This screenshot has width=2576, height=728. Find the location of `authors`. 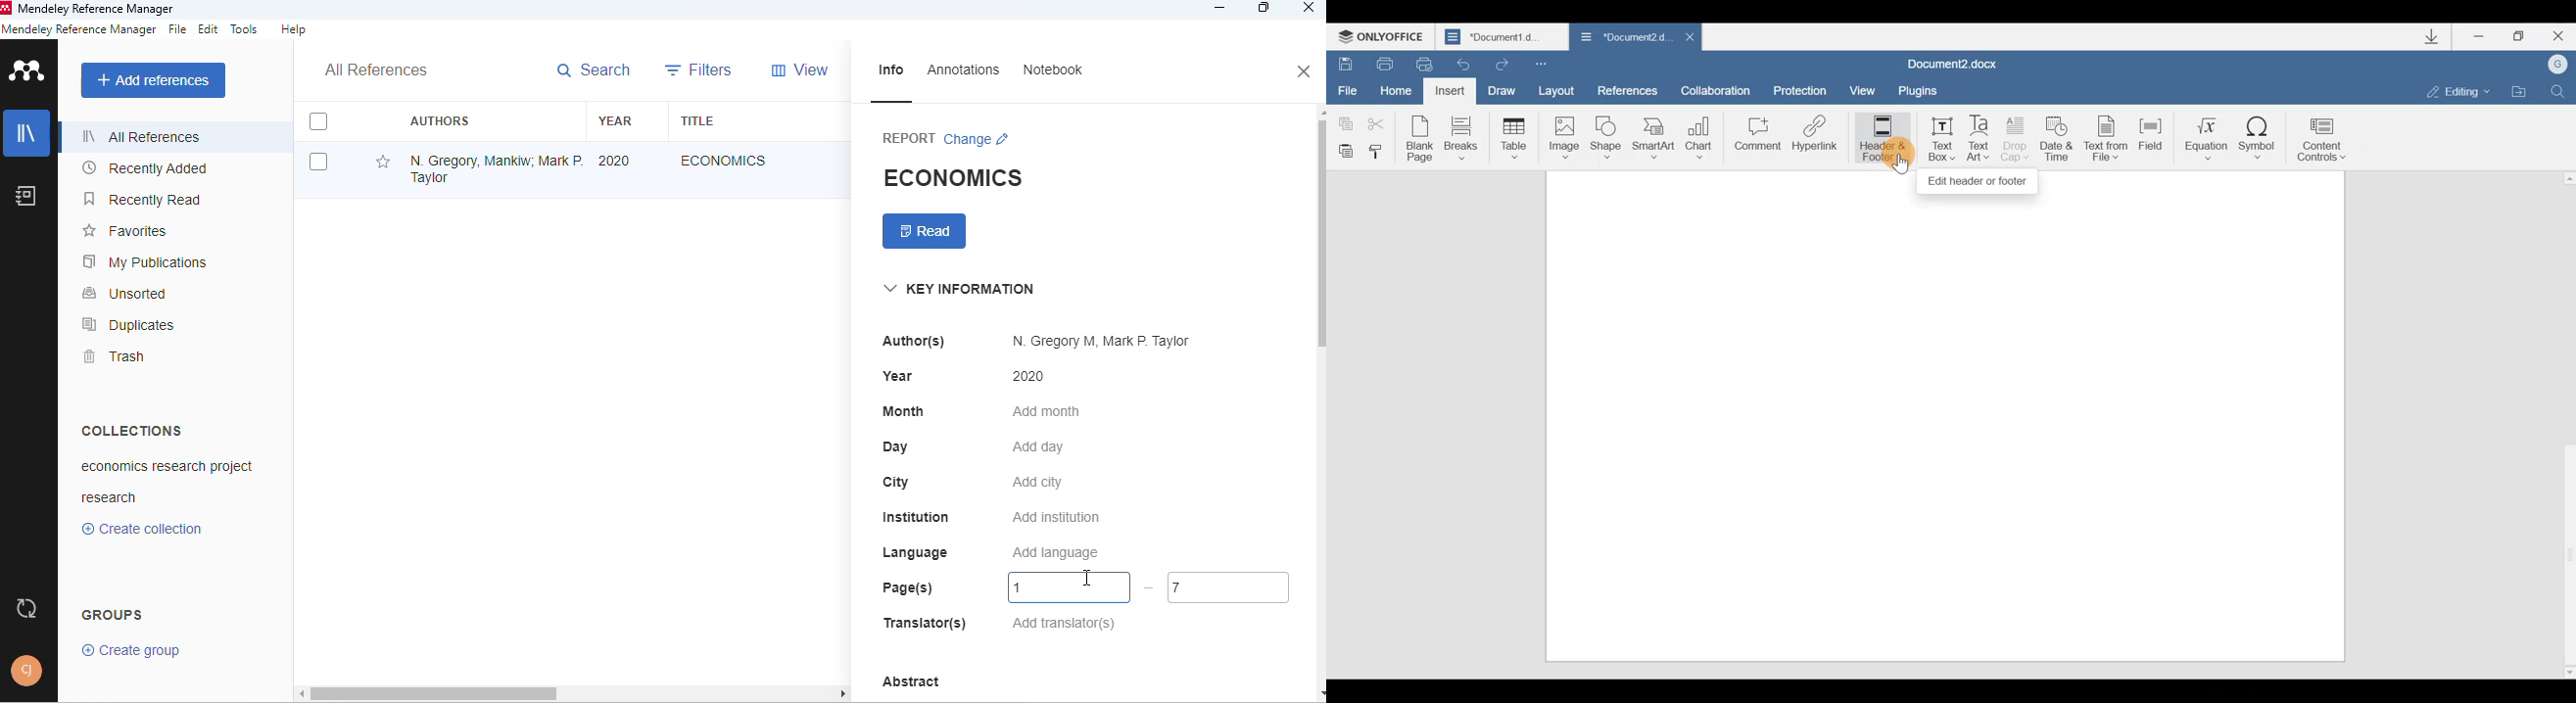

authors is located at coordinates (914, 342).